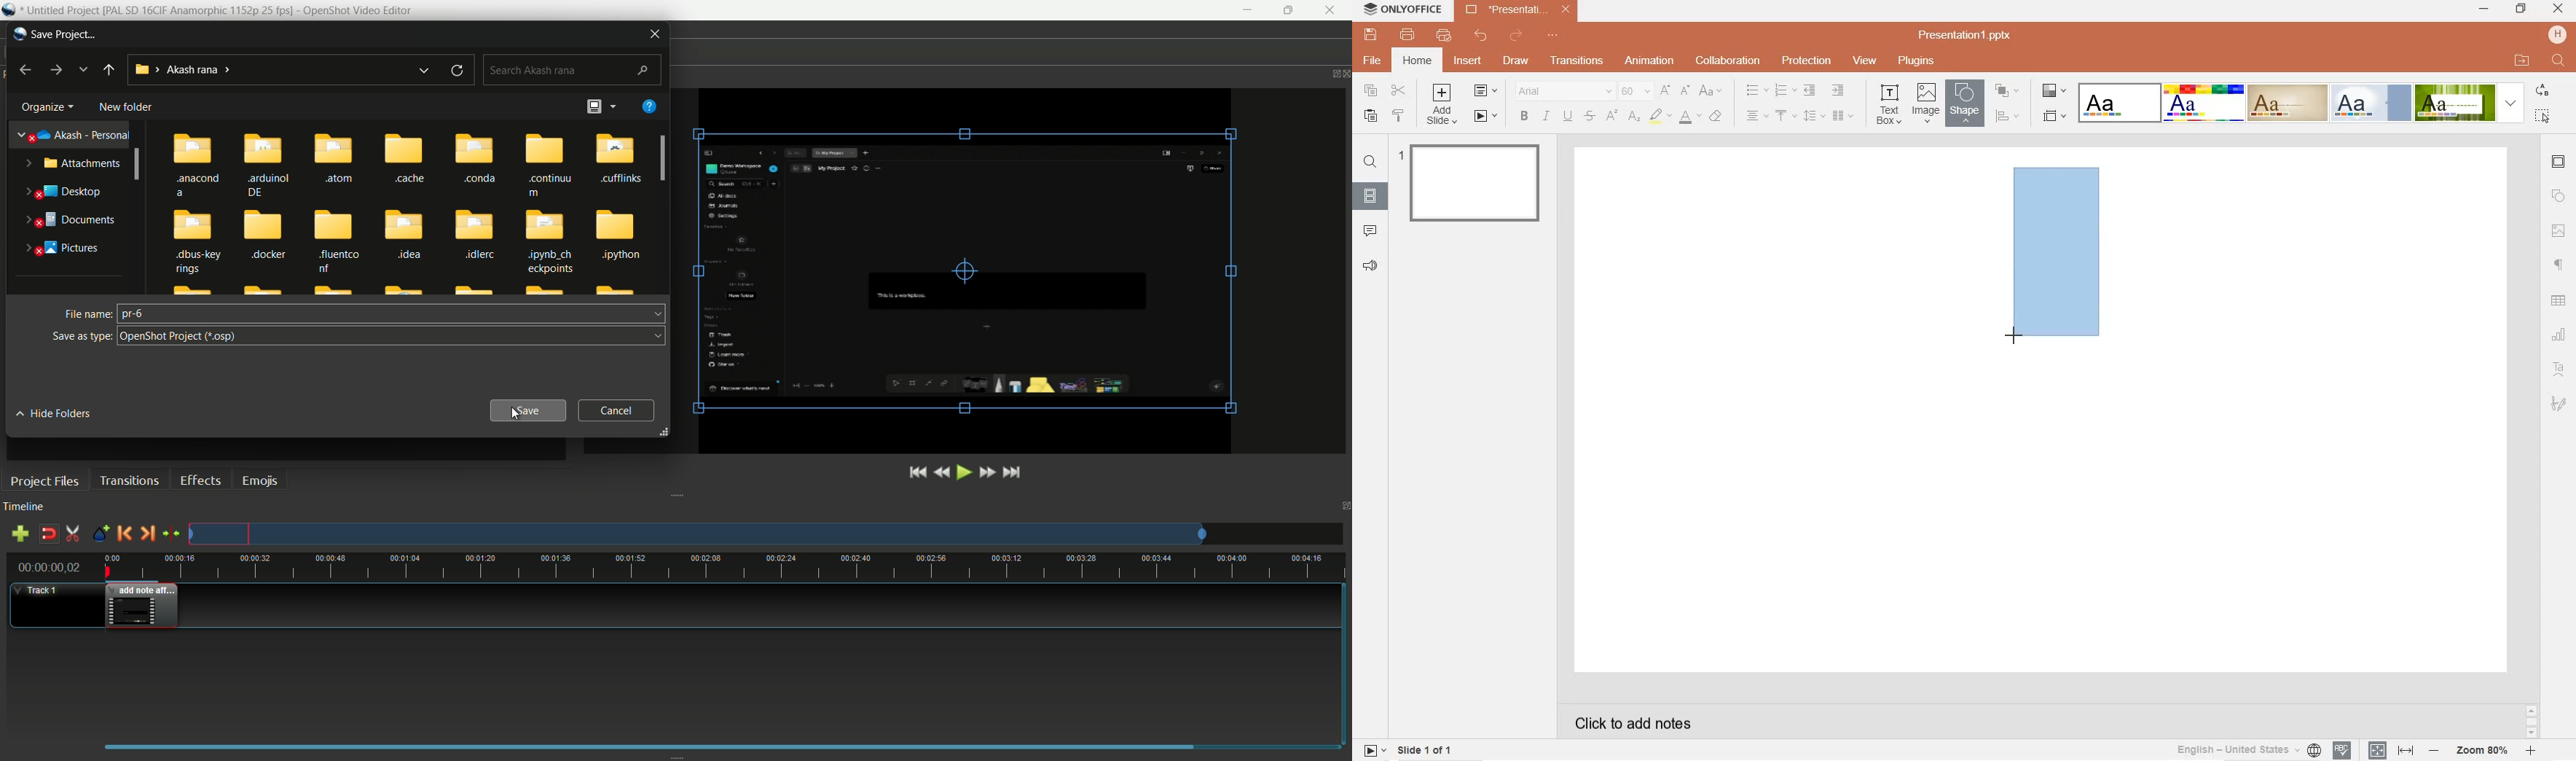 The height and width of the screenshot is (784, 2576). Describe the element at coordinates (1711, 91) in the screenshot. I see `change case` at that location.